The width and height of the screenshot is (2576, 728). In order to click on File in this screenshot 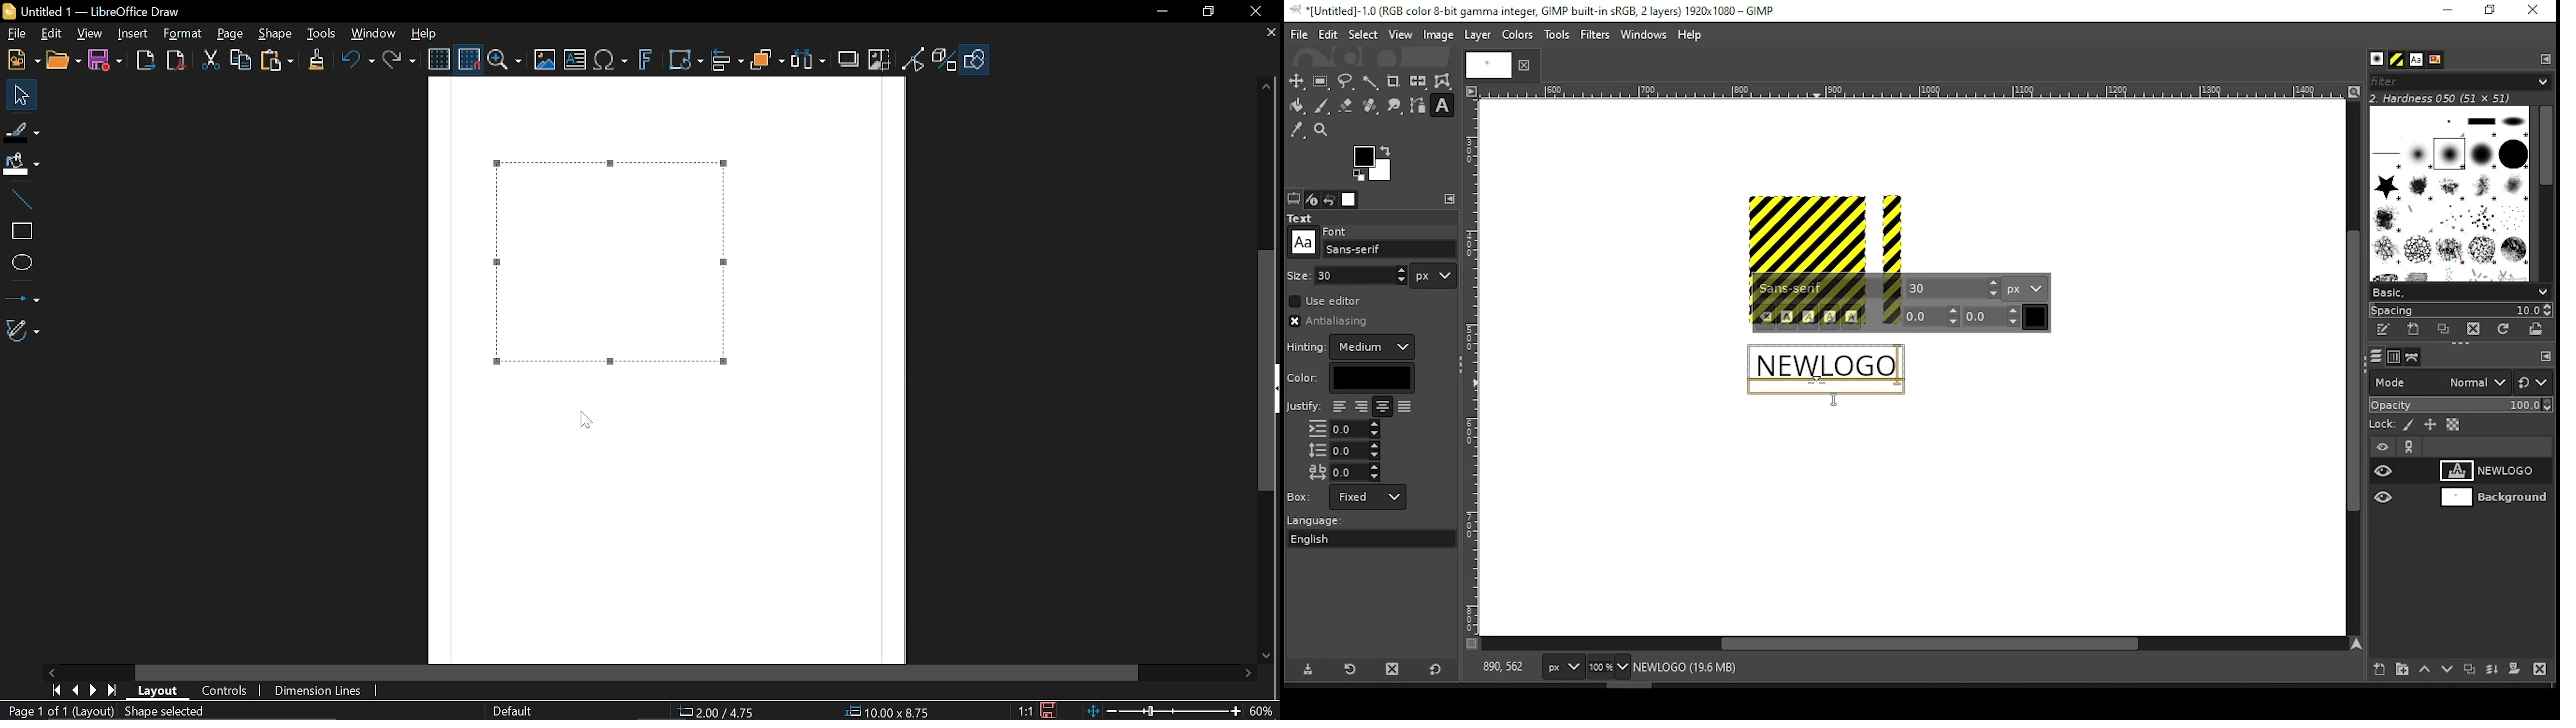, I will do `click(16, 33)`.